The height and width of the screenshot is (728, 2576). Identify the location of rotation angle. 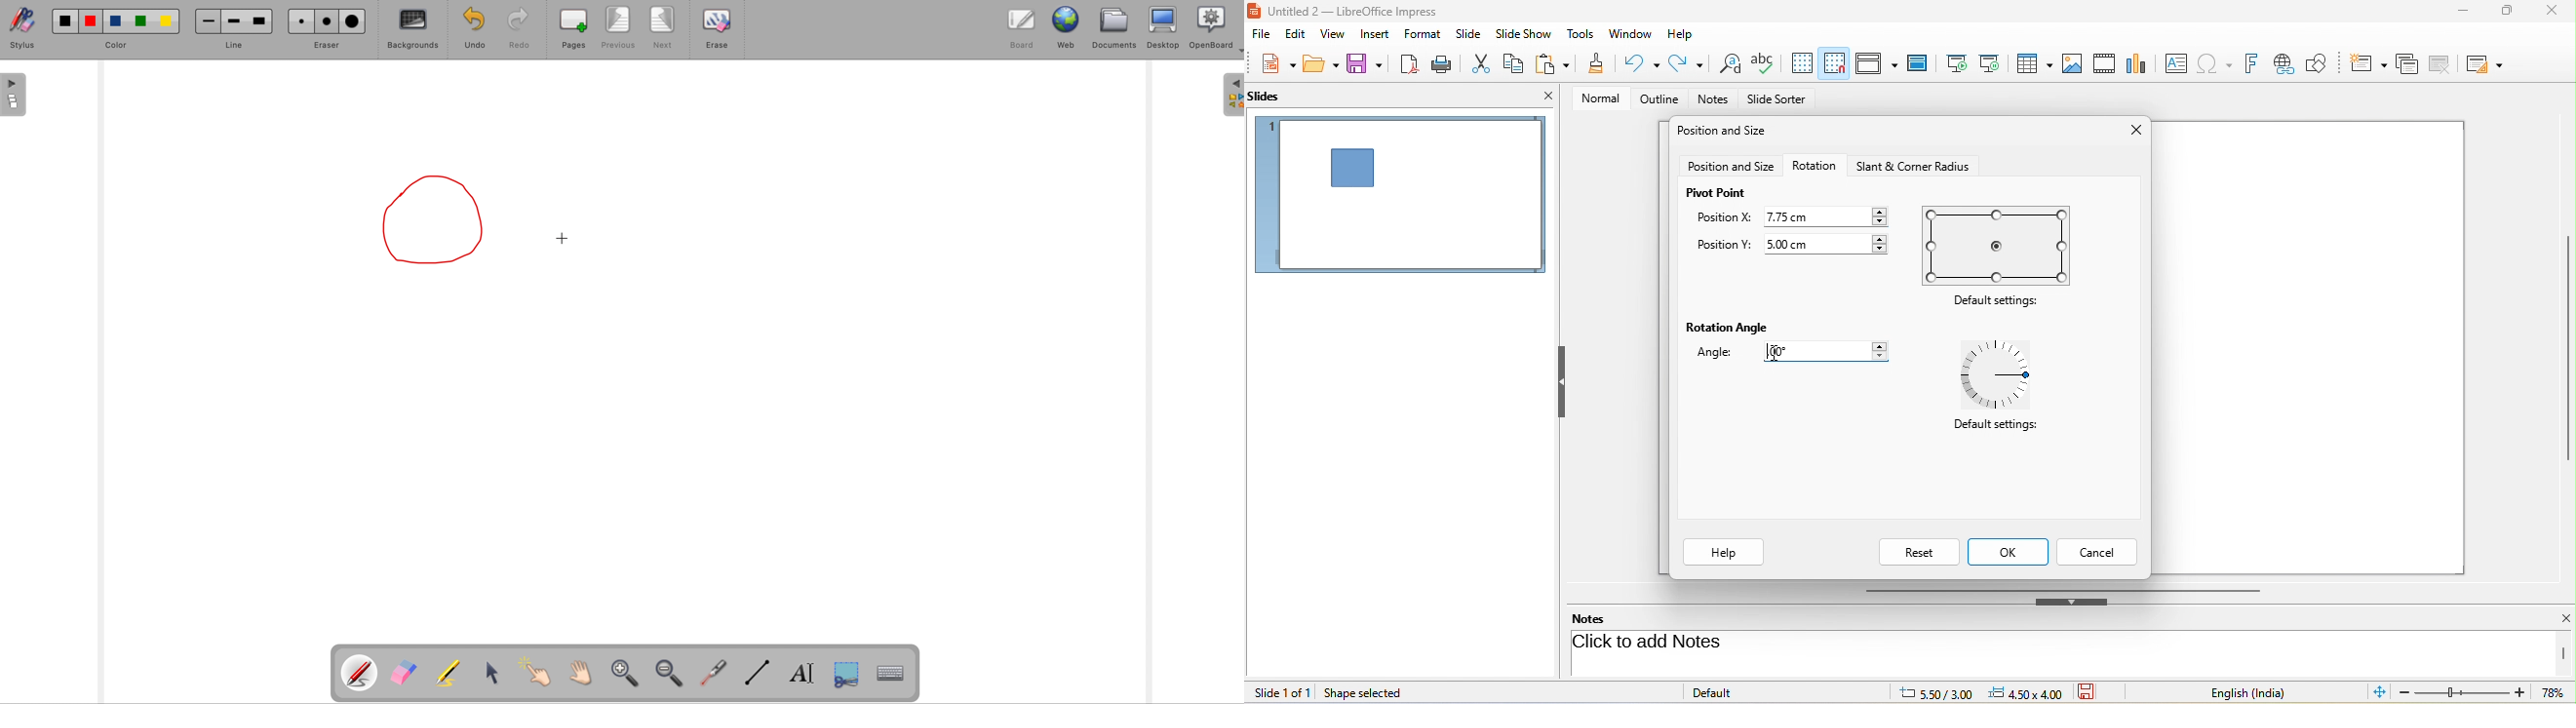
(1730, 329).